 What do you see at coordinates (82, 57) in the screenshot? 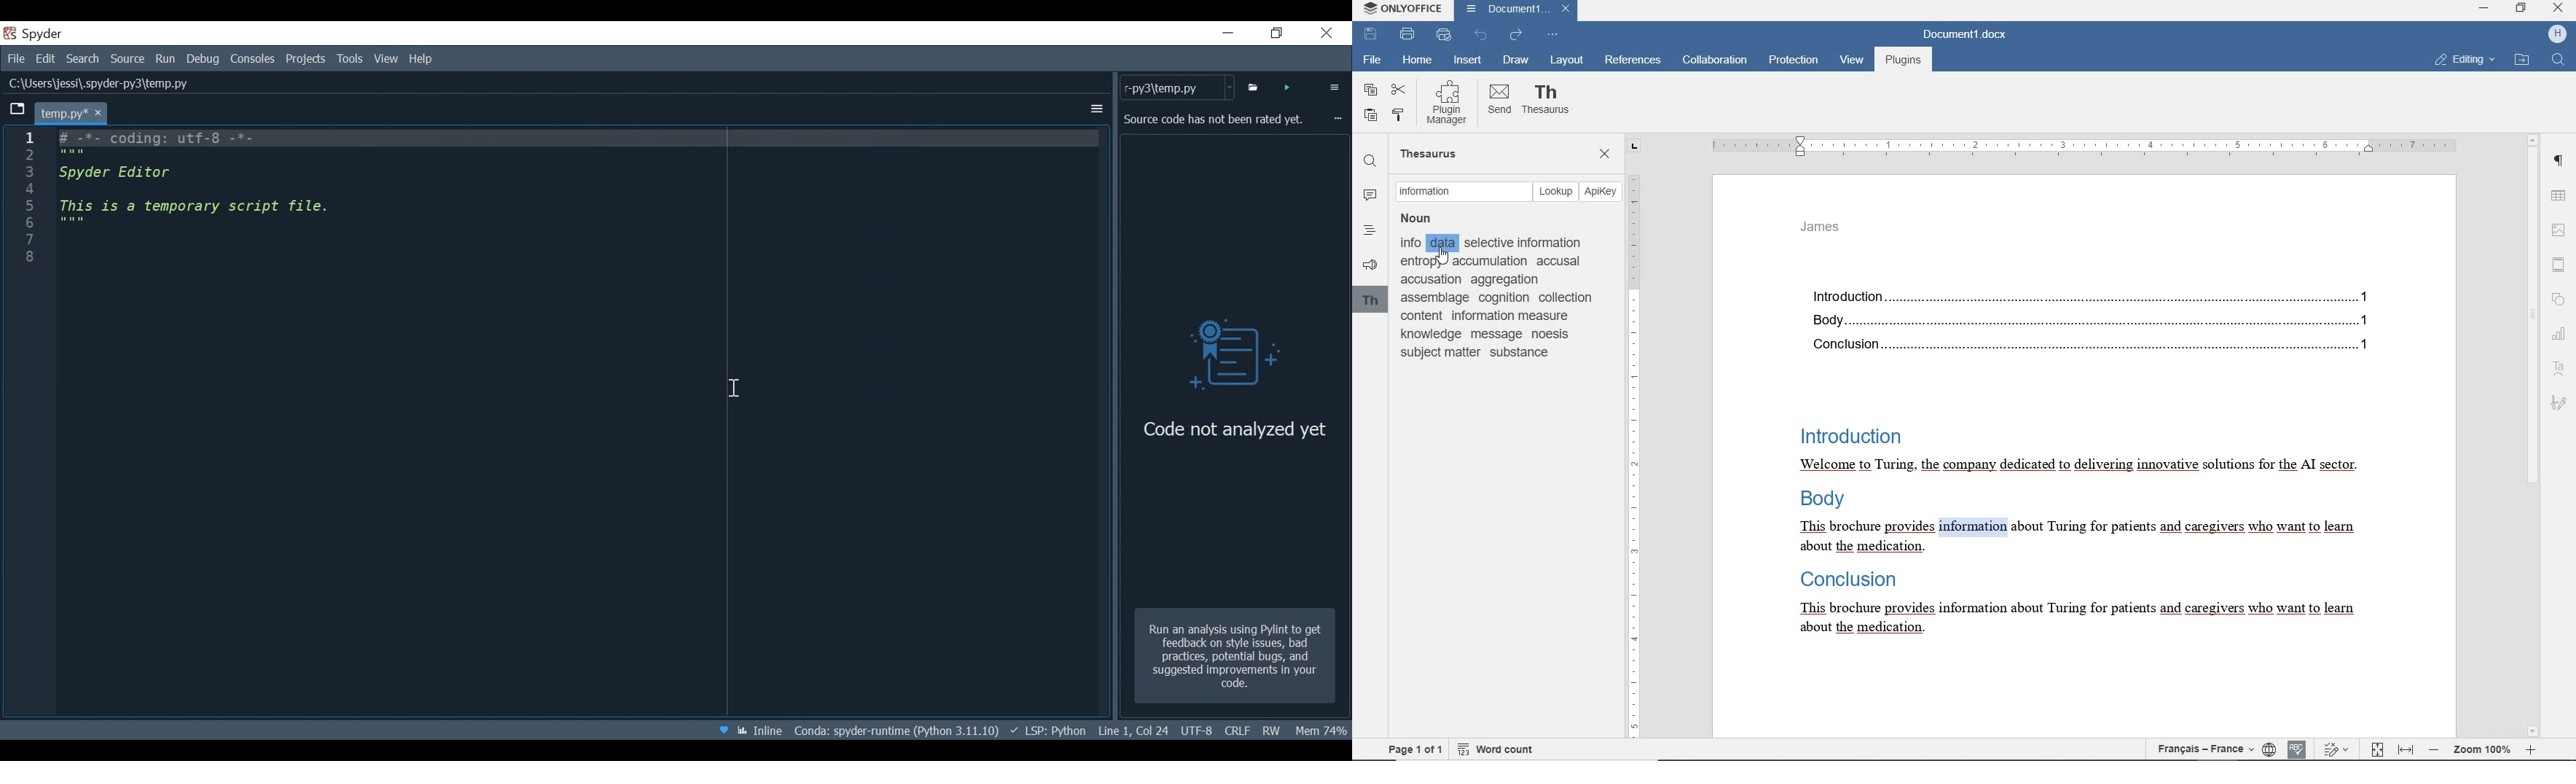
I see `Search` at bounding box center [82, 57].